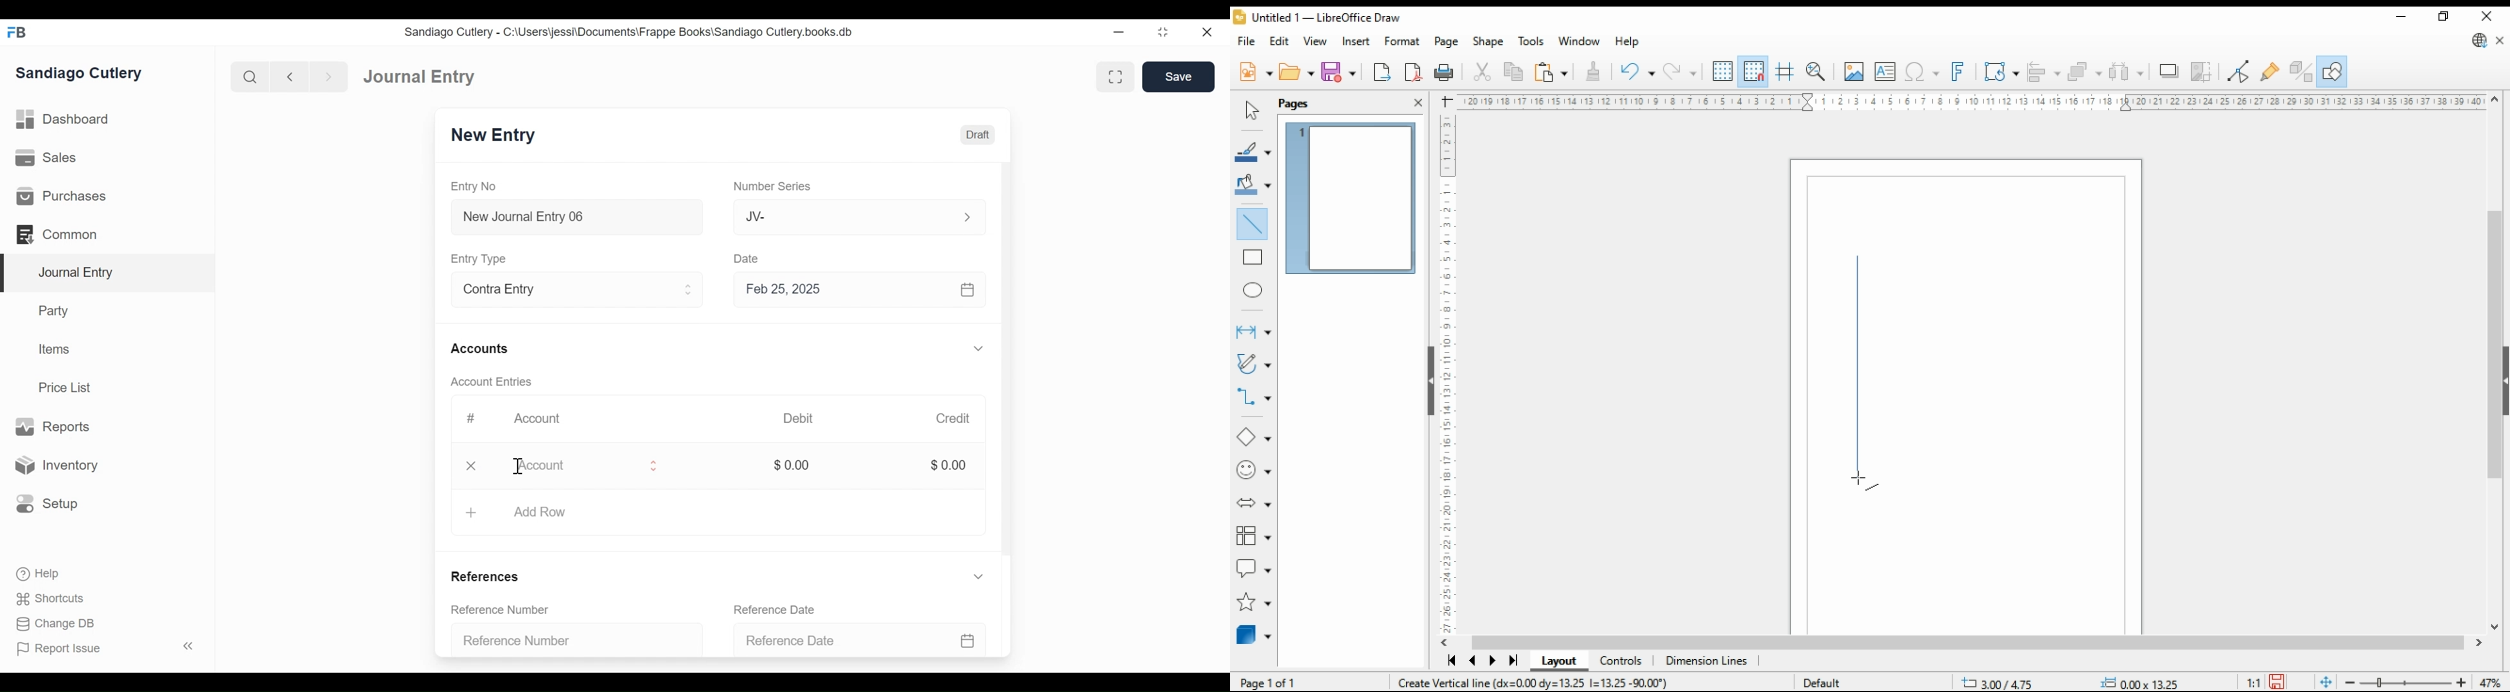 This screenshot has width=2520, height=700. I want to click on Debit, so click(798, 418).